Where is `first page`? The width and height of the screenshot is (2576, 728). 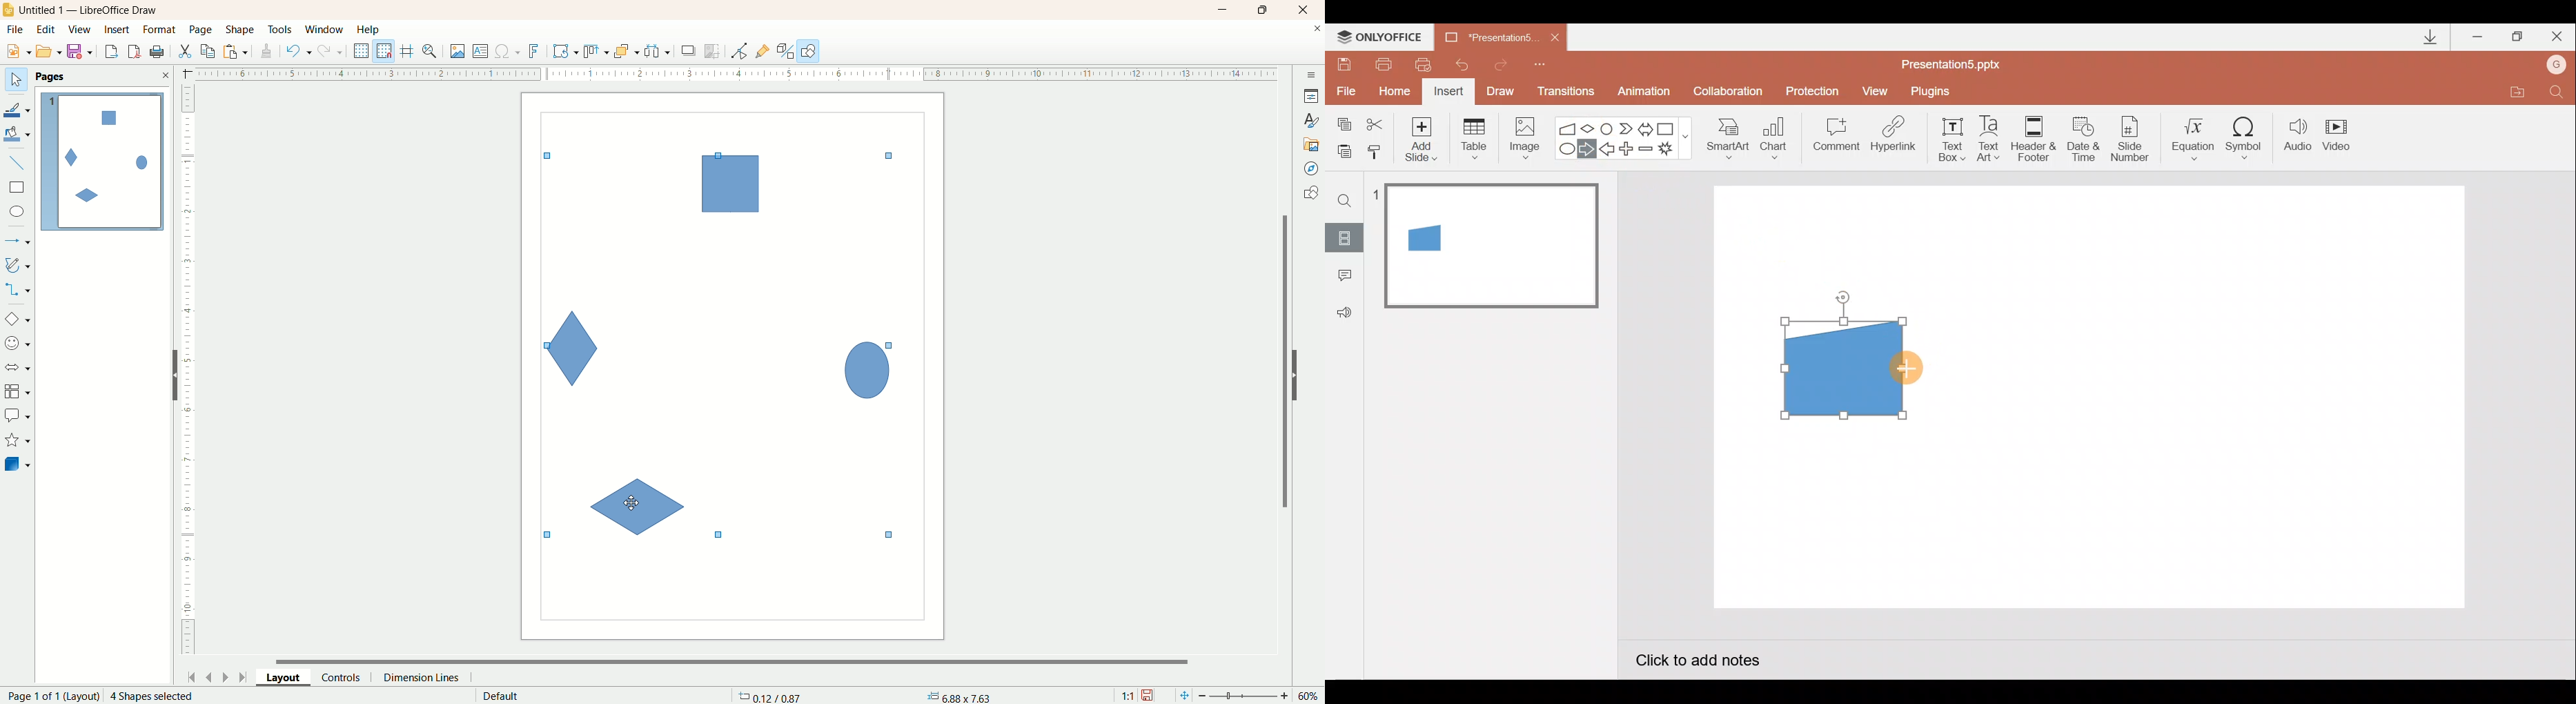
first page is located at coordinates (189, 675).